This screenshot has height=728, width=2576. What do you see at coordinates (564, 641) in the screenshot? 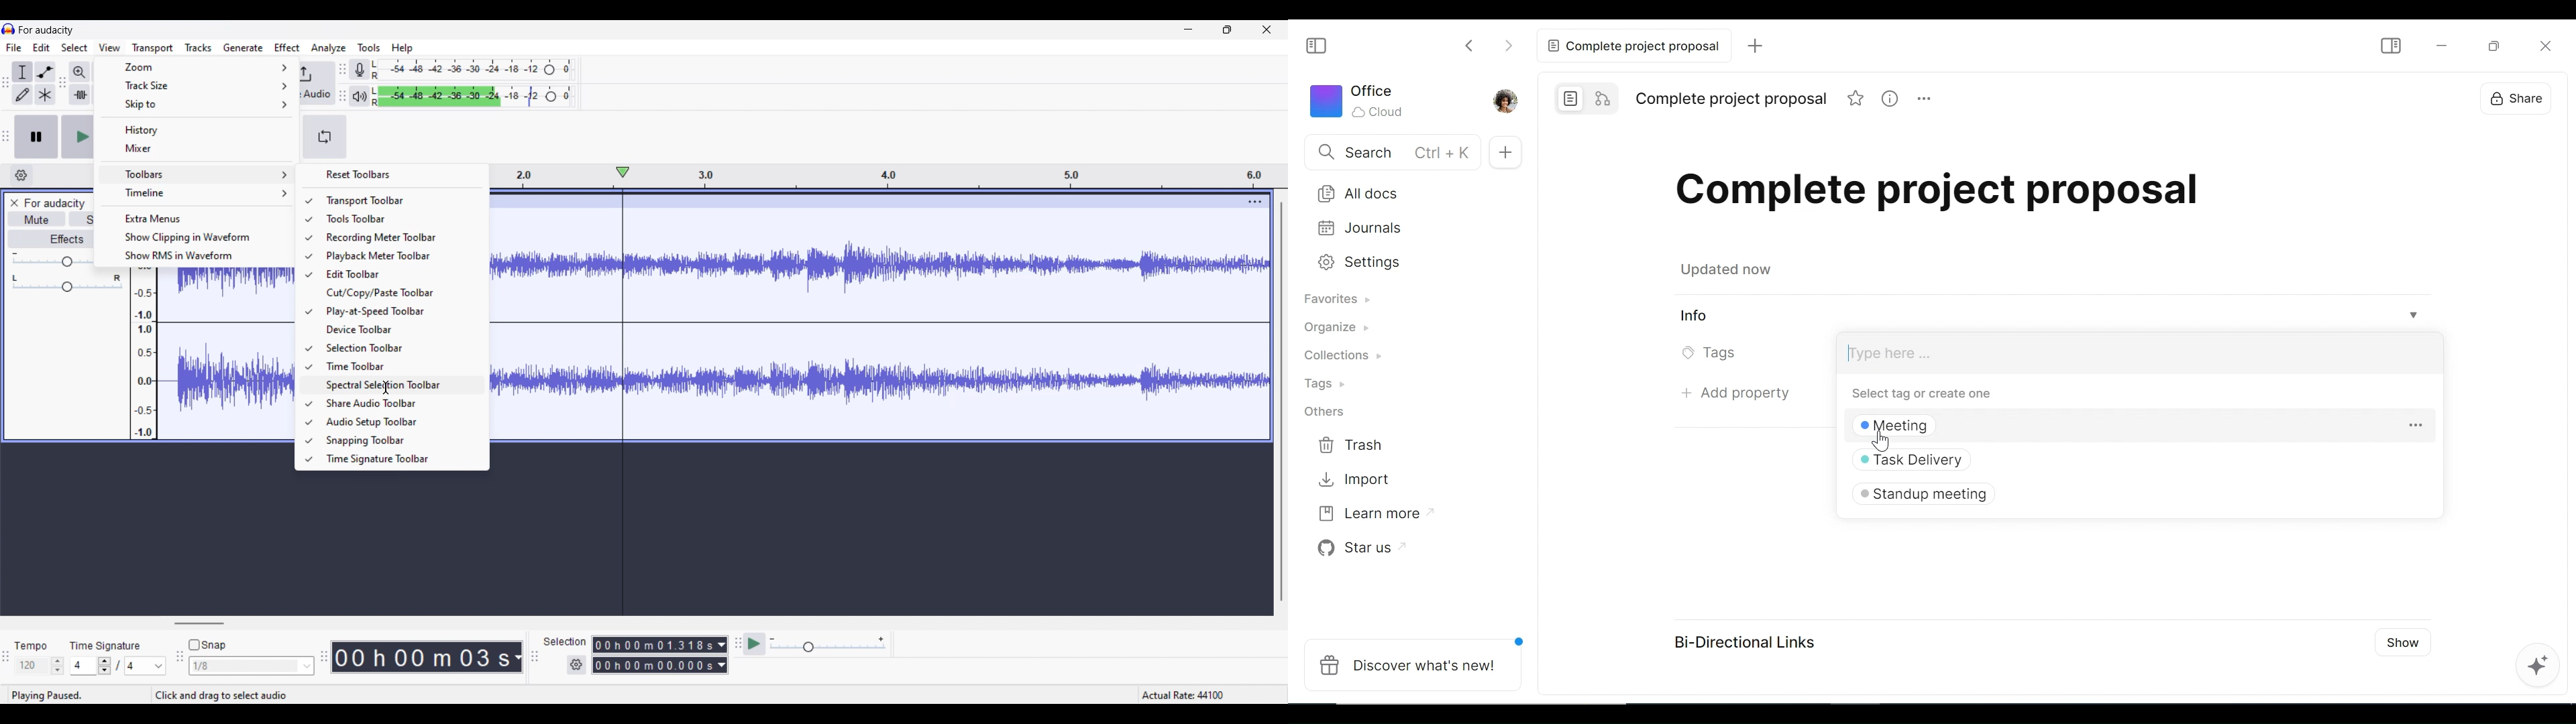
I see `Indicates selection duration settings` at bounding box center [564, 641].